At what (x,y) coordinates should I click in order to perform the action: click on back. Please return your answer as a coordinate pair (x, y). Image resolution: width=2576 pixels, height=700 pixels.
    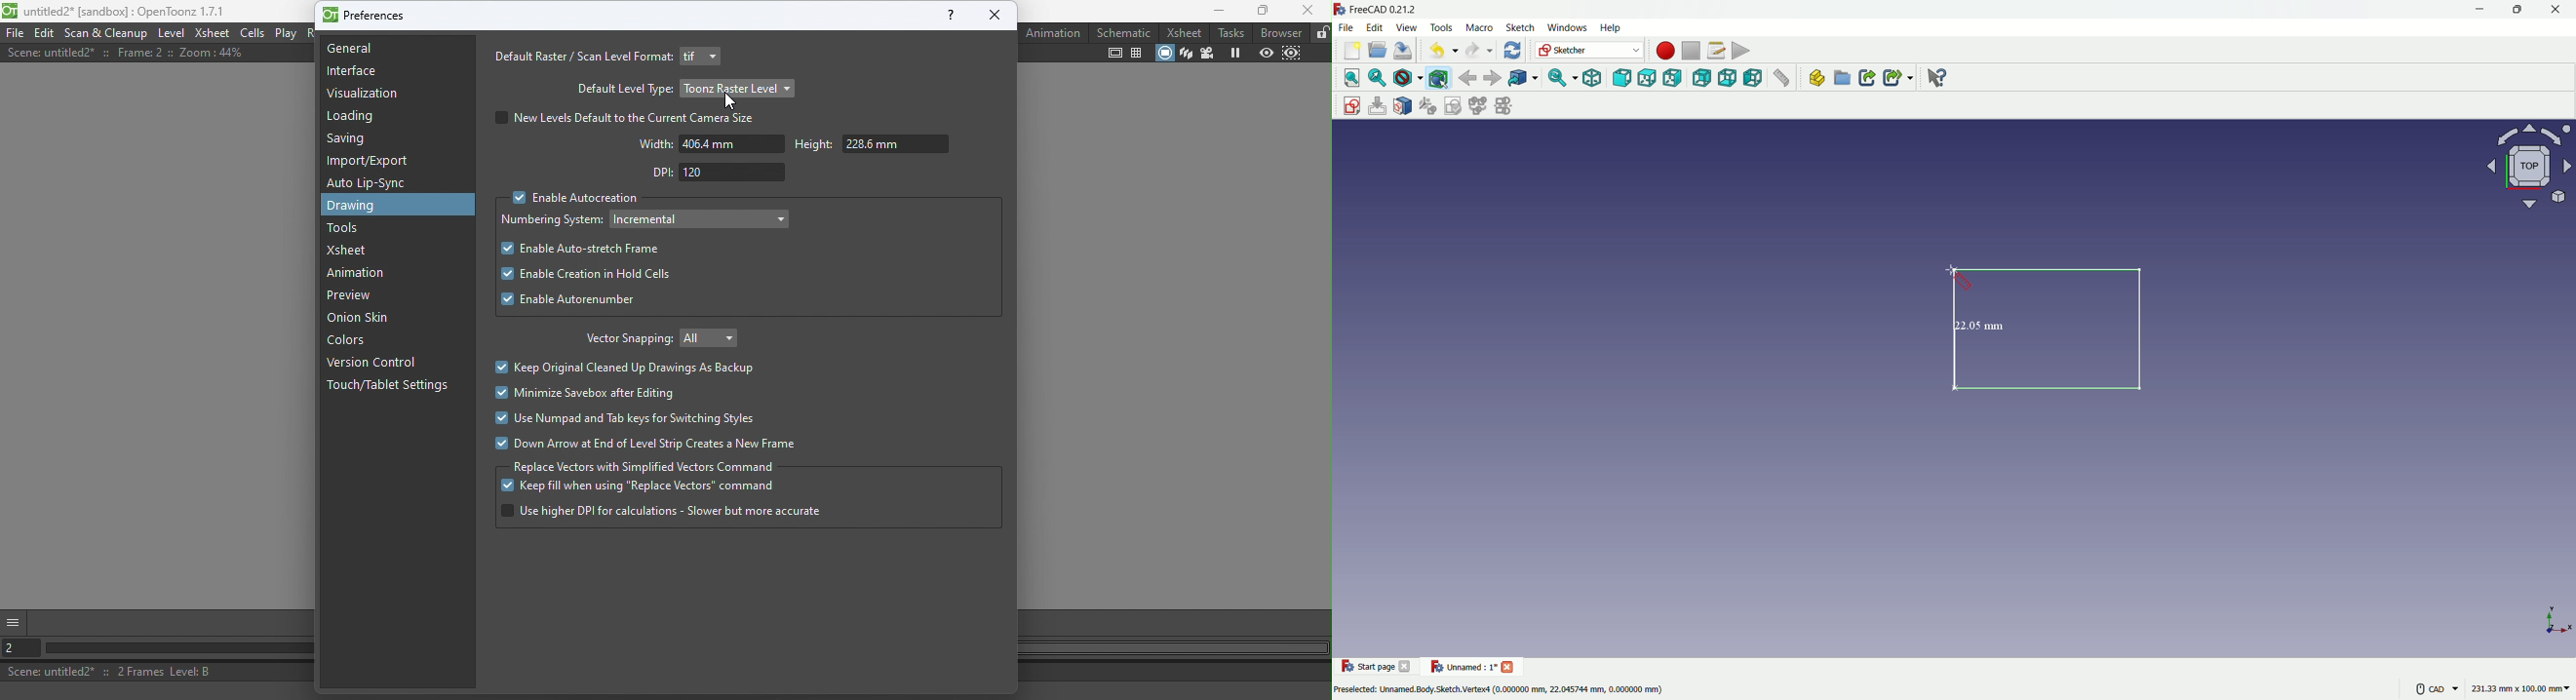
    Looking at the image, I should click on (1467, 77).